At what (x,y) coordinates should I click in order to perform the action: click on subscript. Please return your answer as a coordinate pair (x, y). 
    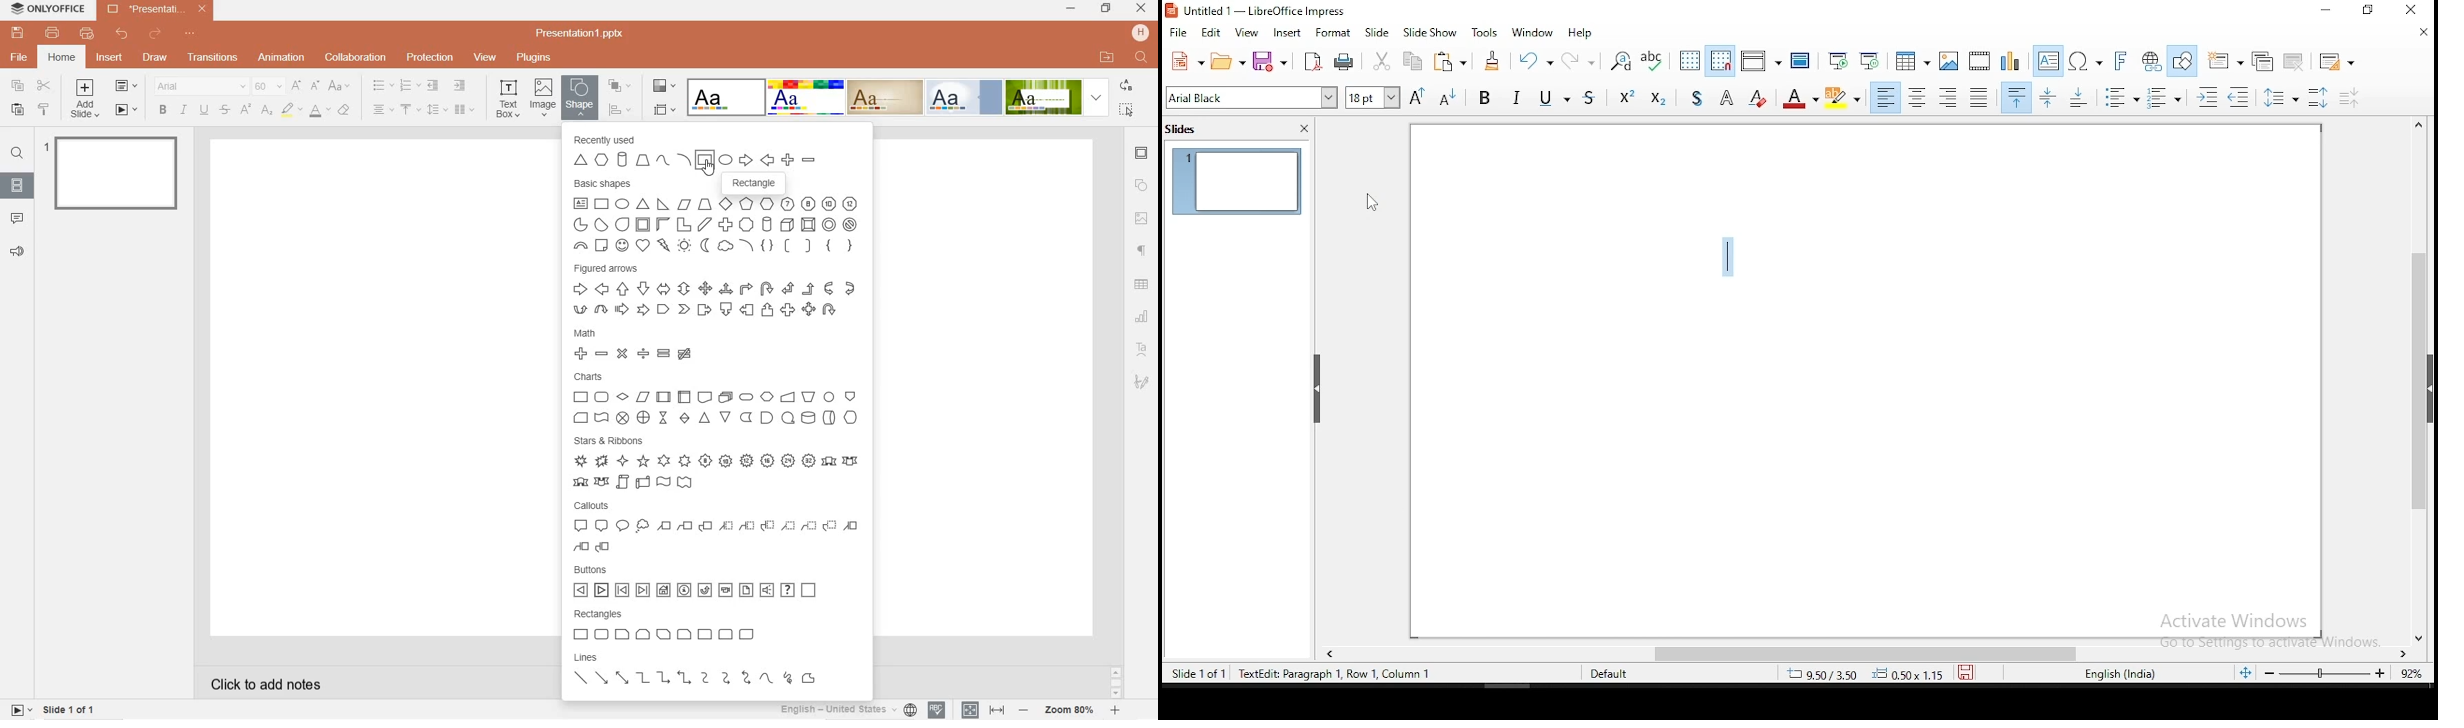
    Looking at the image, I should click on (268, 110).